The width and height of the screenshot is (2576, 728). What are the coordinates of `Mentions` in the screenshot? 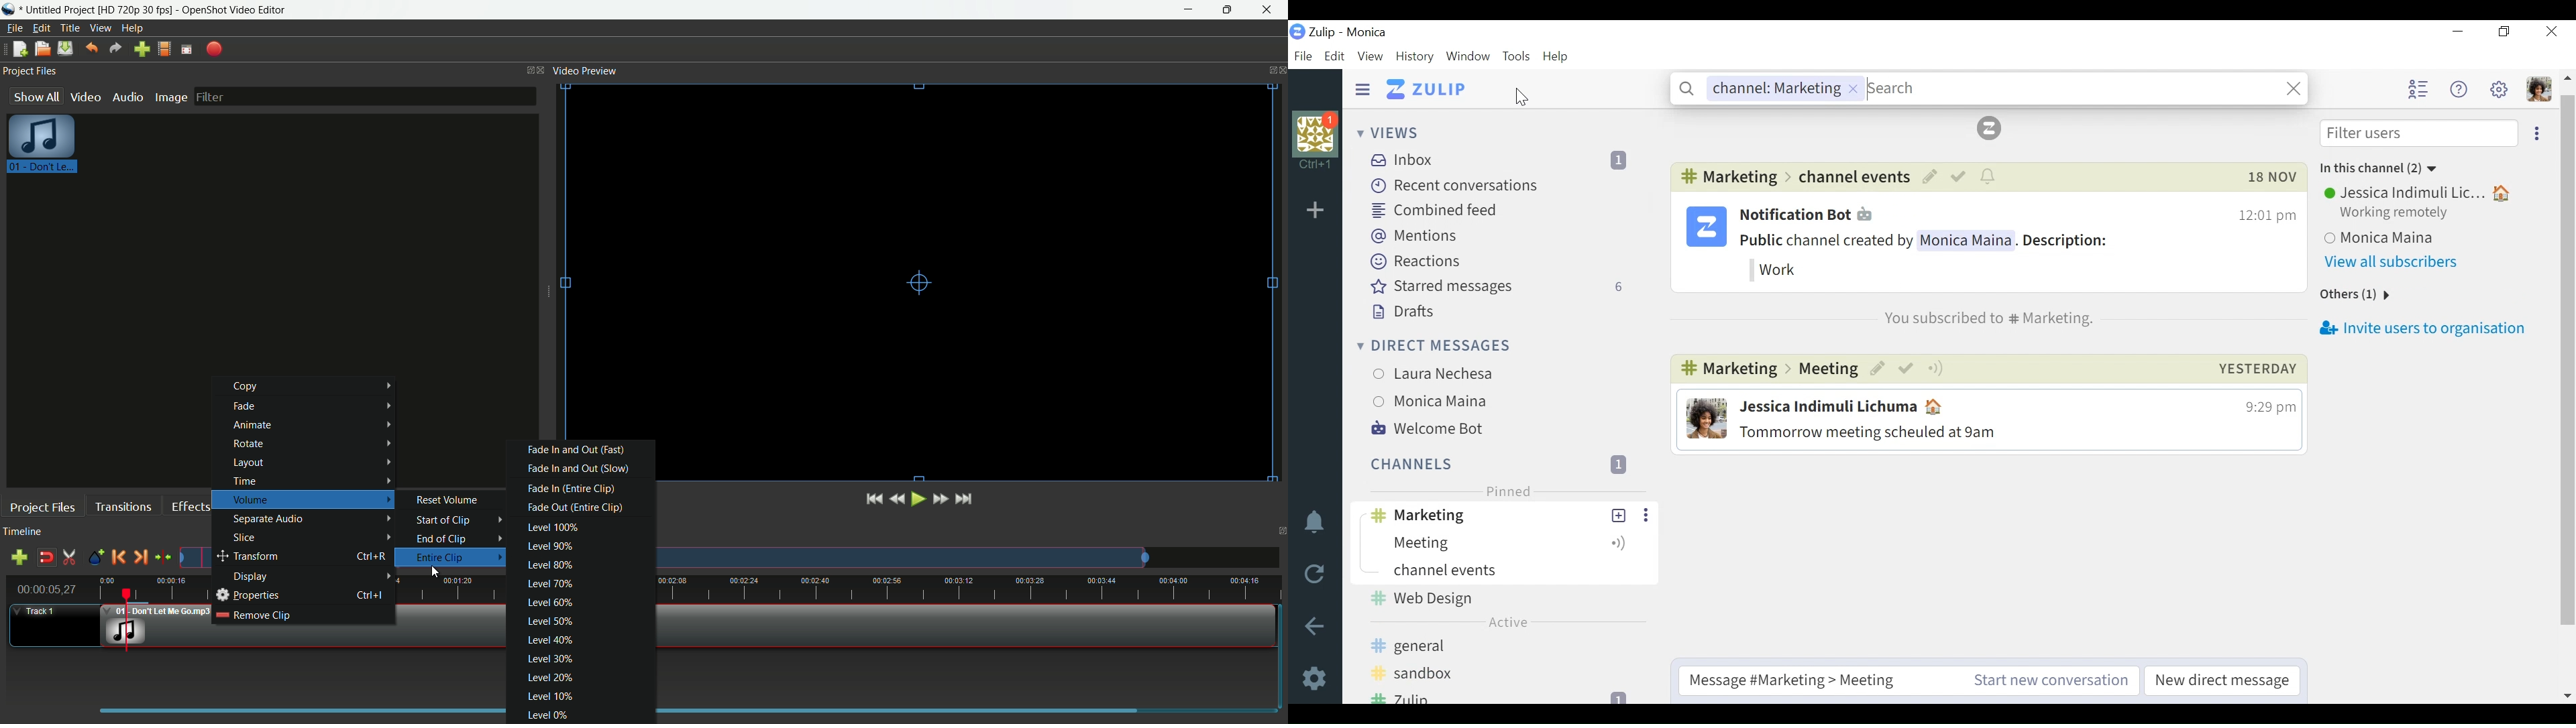 It's located at (1410, 236).